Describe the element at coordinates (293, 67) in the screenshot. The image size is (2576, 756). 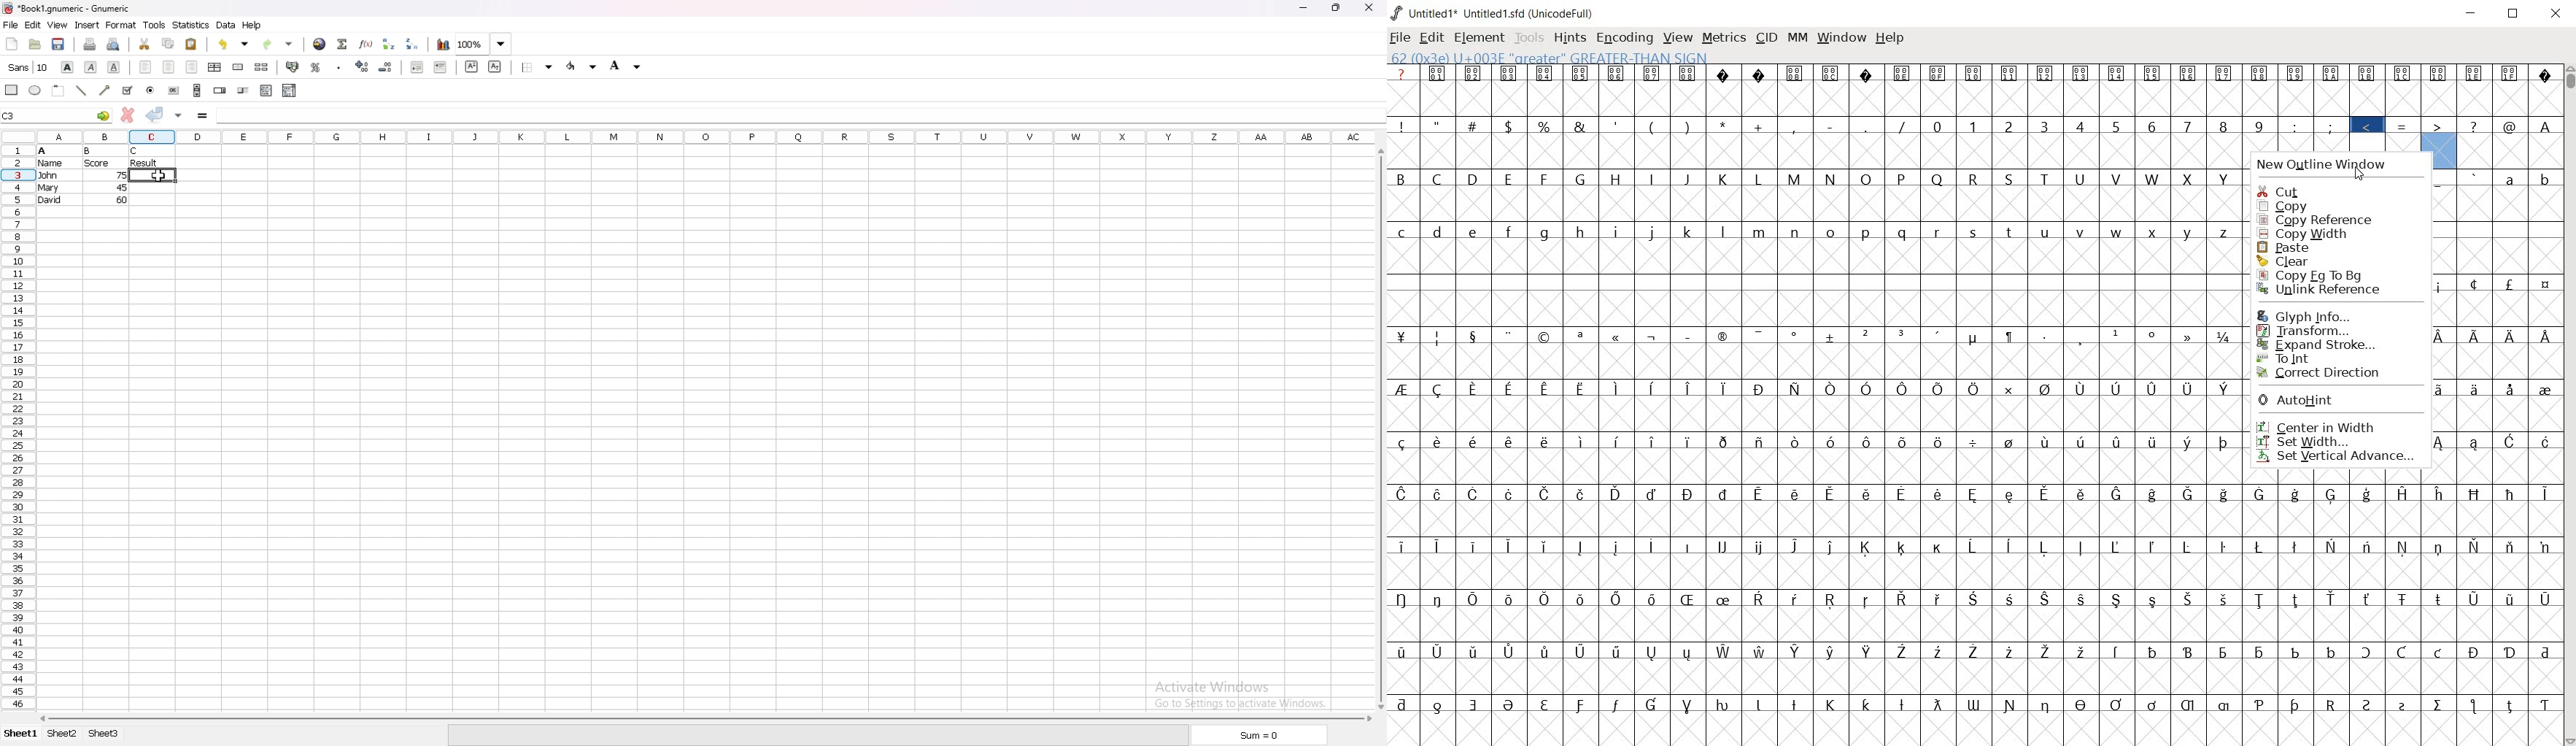
I see `accounting` at that location.